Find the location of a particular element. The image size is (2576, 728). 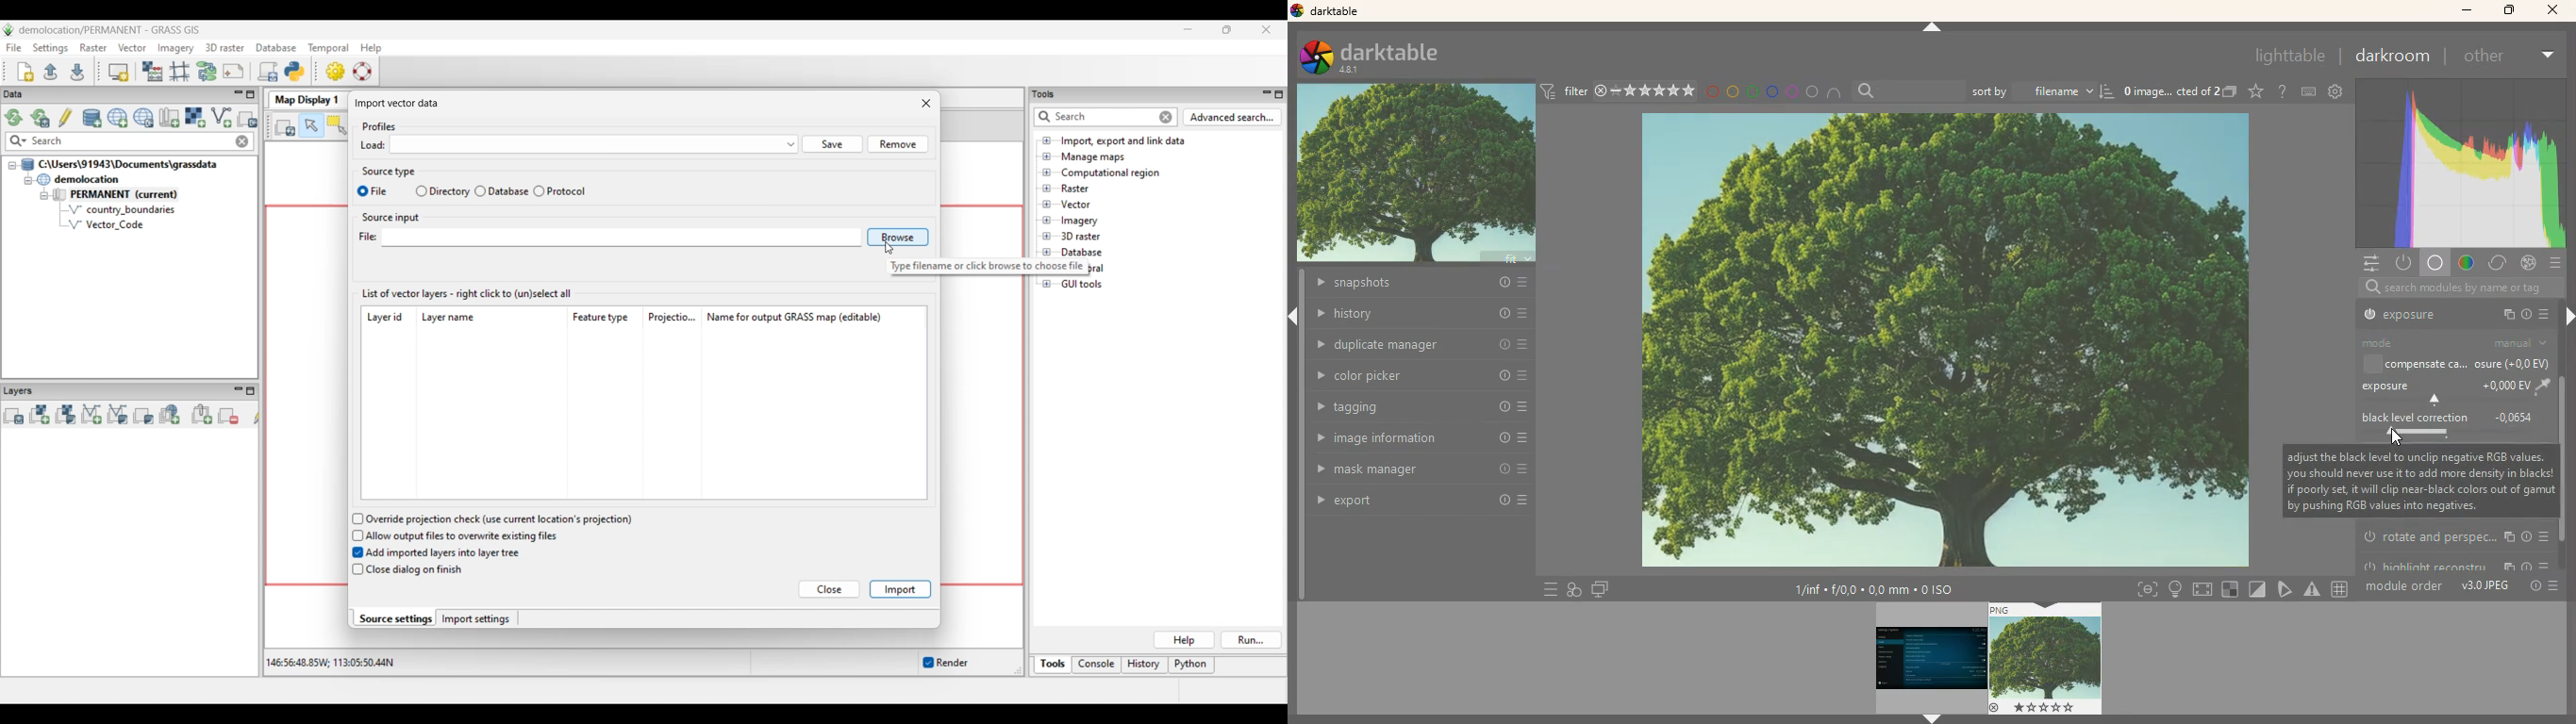

screen is located at coordinates (1601, 588).